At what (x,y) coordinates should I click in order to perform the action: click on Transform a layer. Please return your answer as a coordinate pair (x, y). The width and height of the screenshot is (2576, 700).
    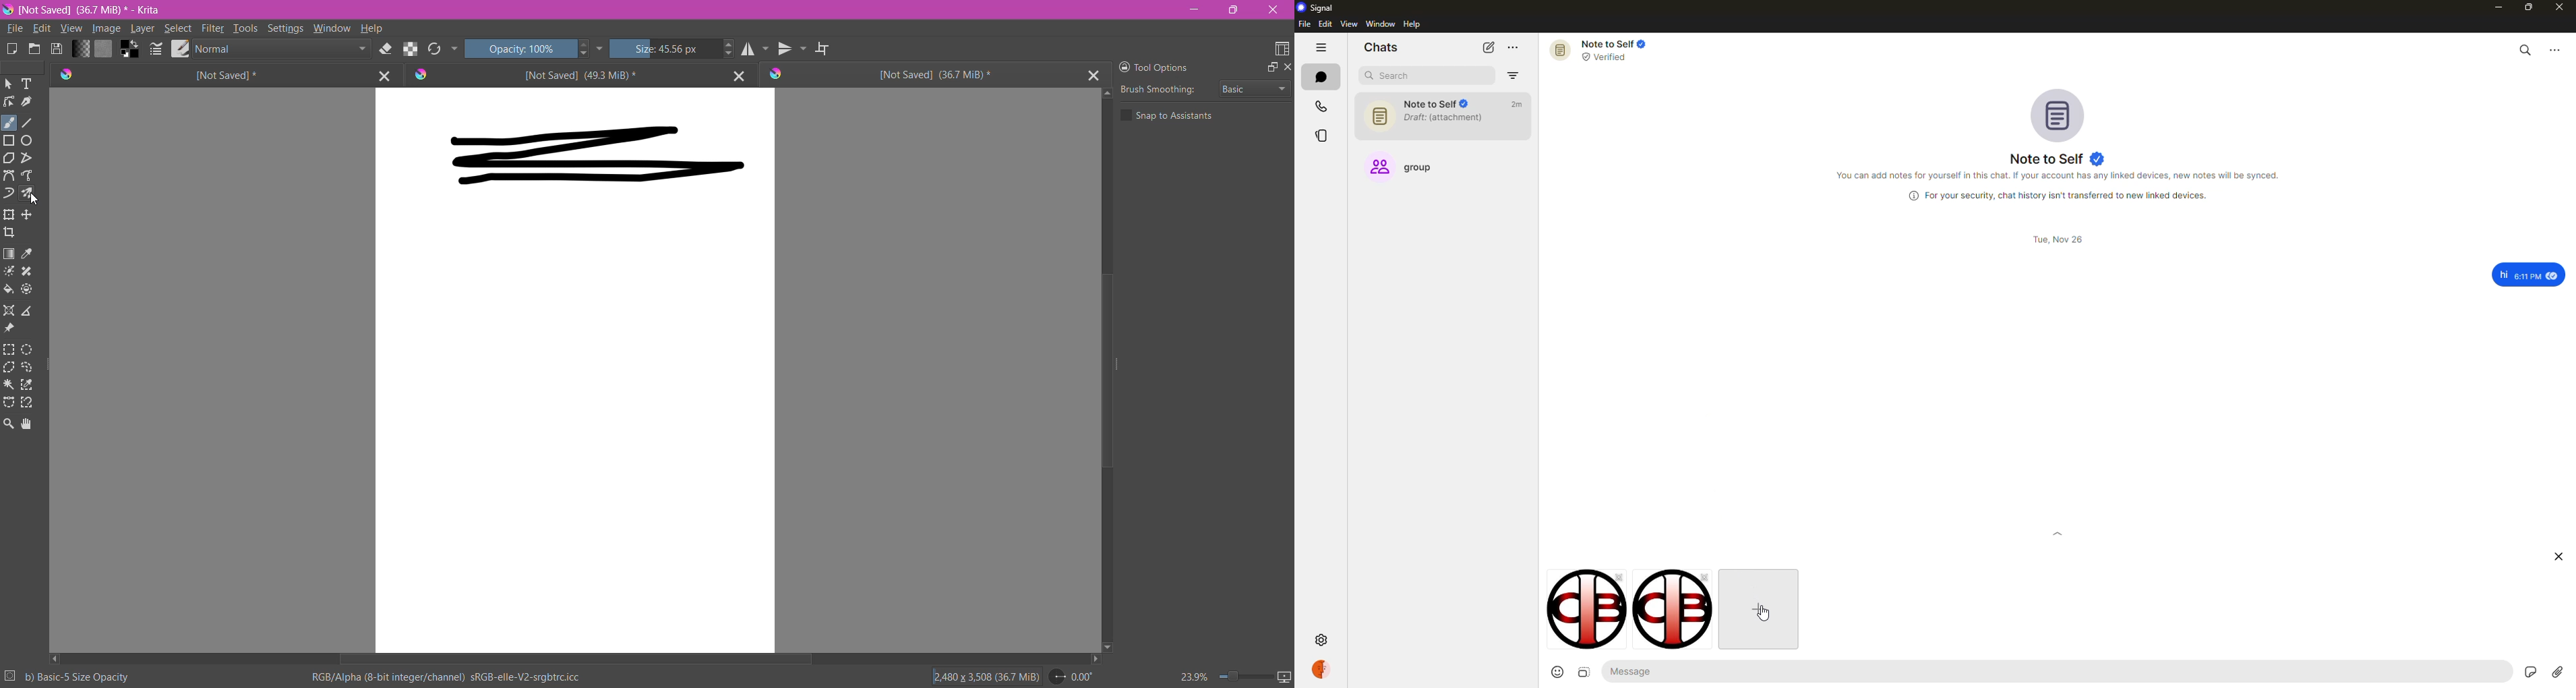
    Looking at the image, I should click on (30, 214).